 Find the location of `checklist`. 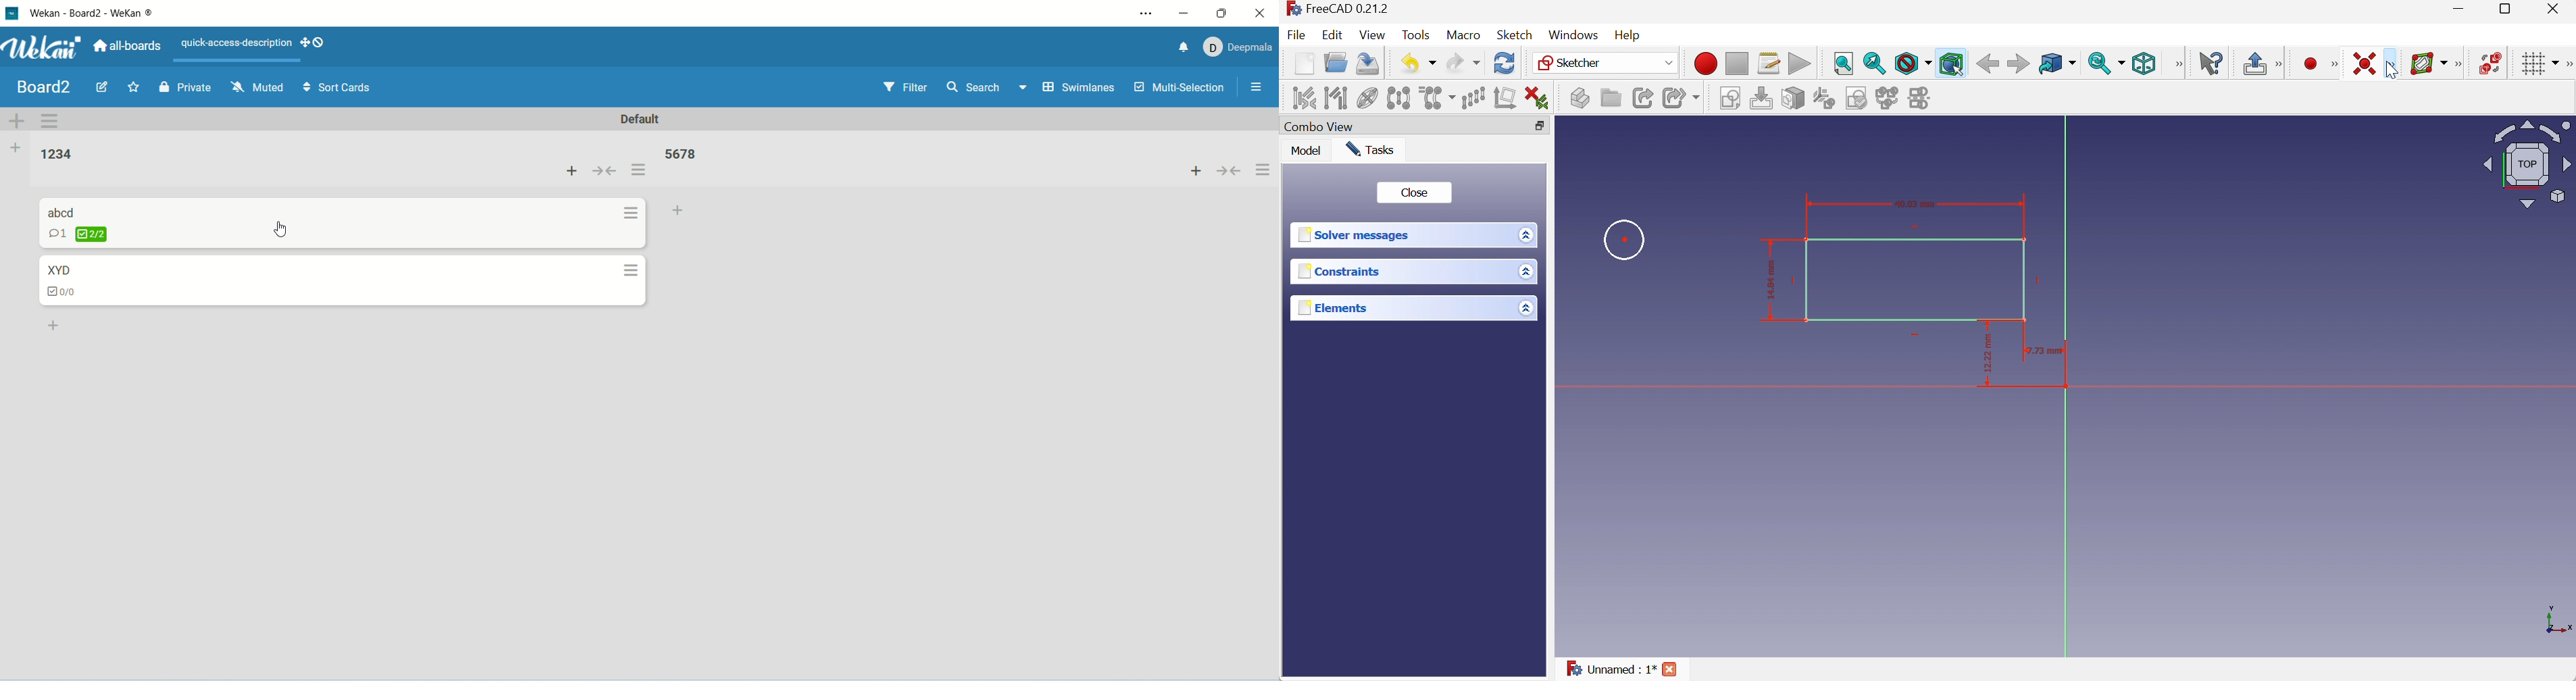

checklist is located at coordinates (82, 235).